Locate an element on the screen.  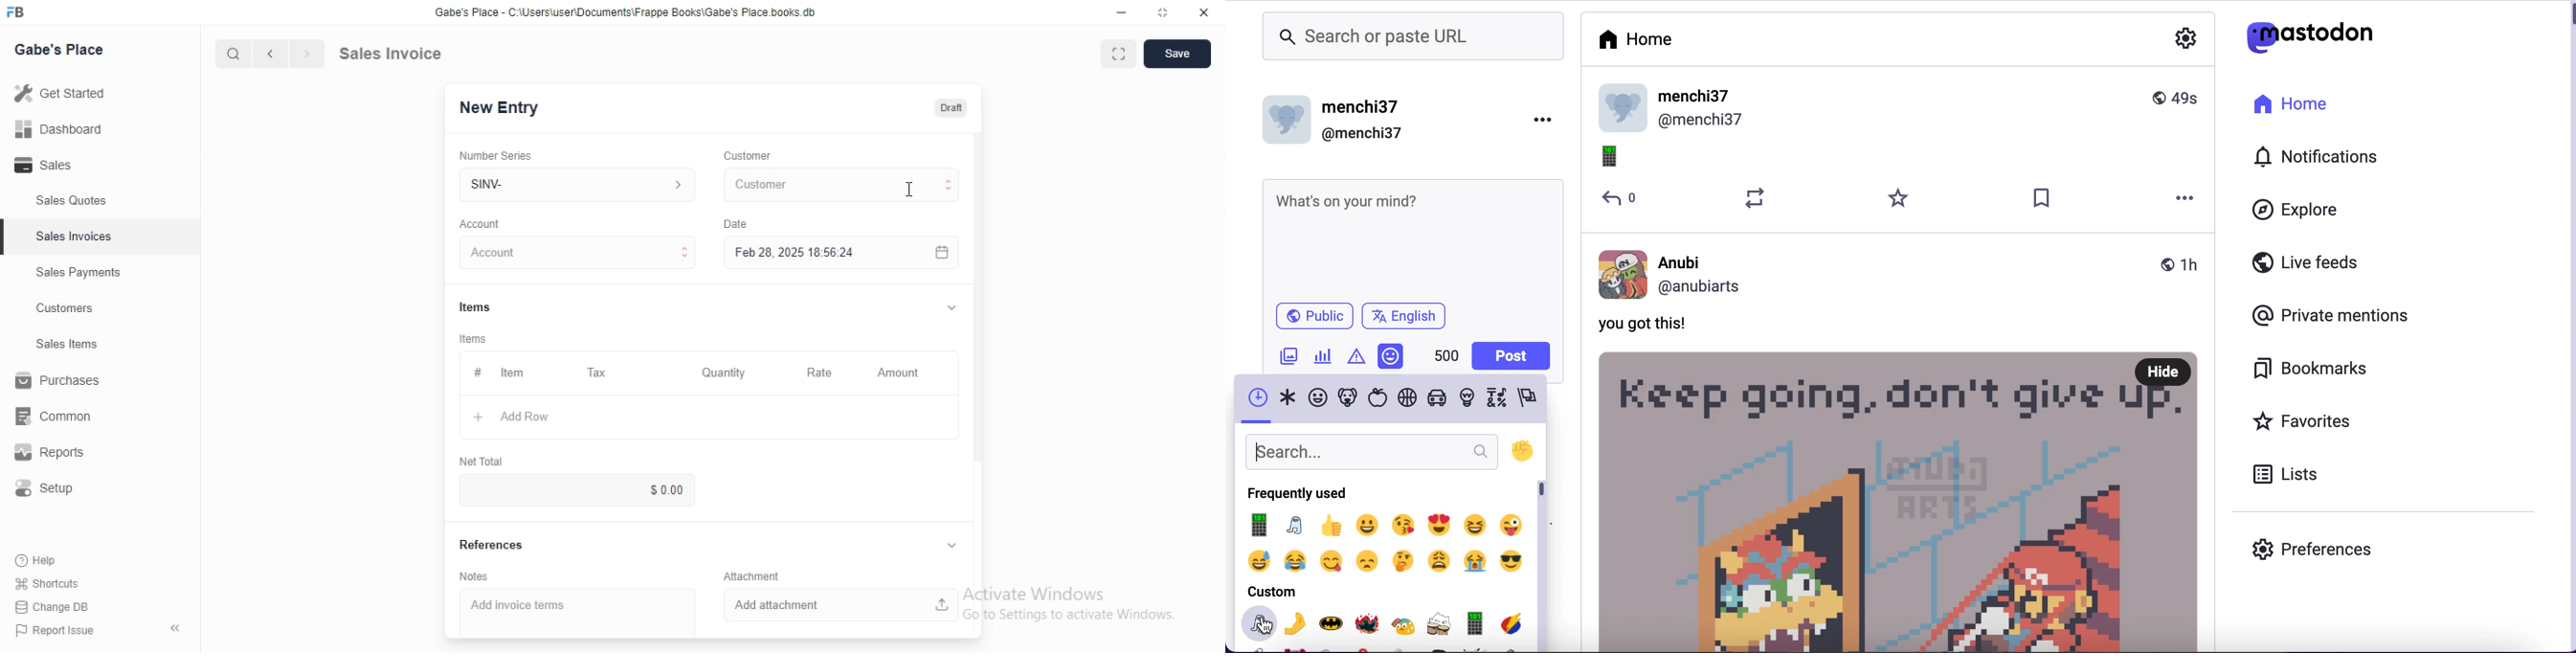
SINV- is located at coordinates (576, 183).